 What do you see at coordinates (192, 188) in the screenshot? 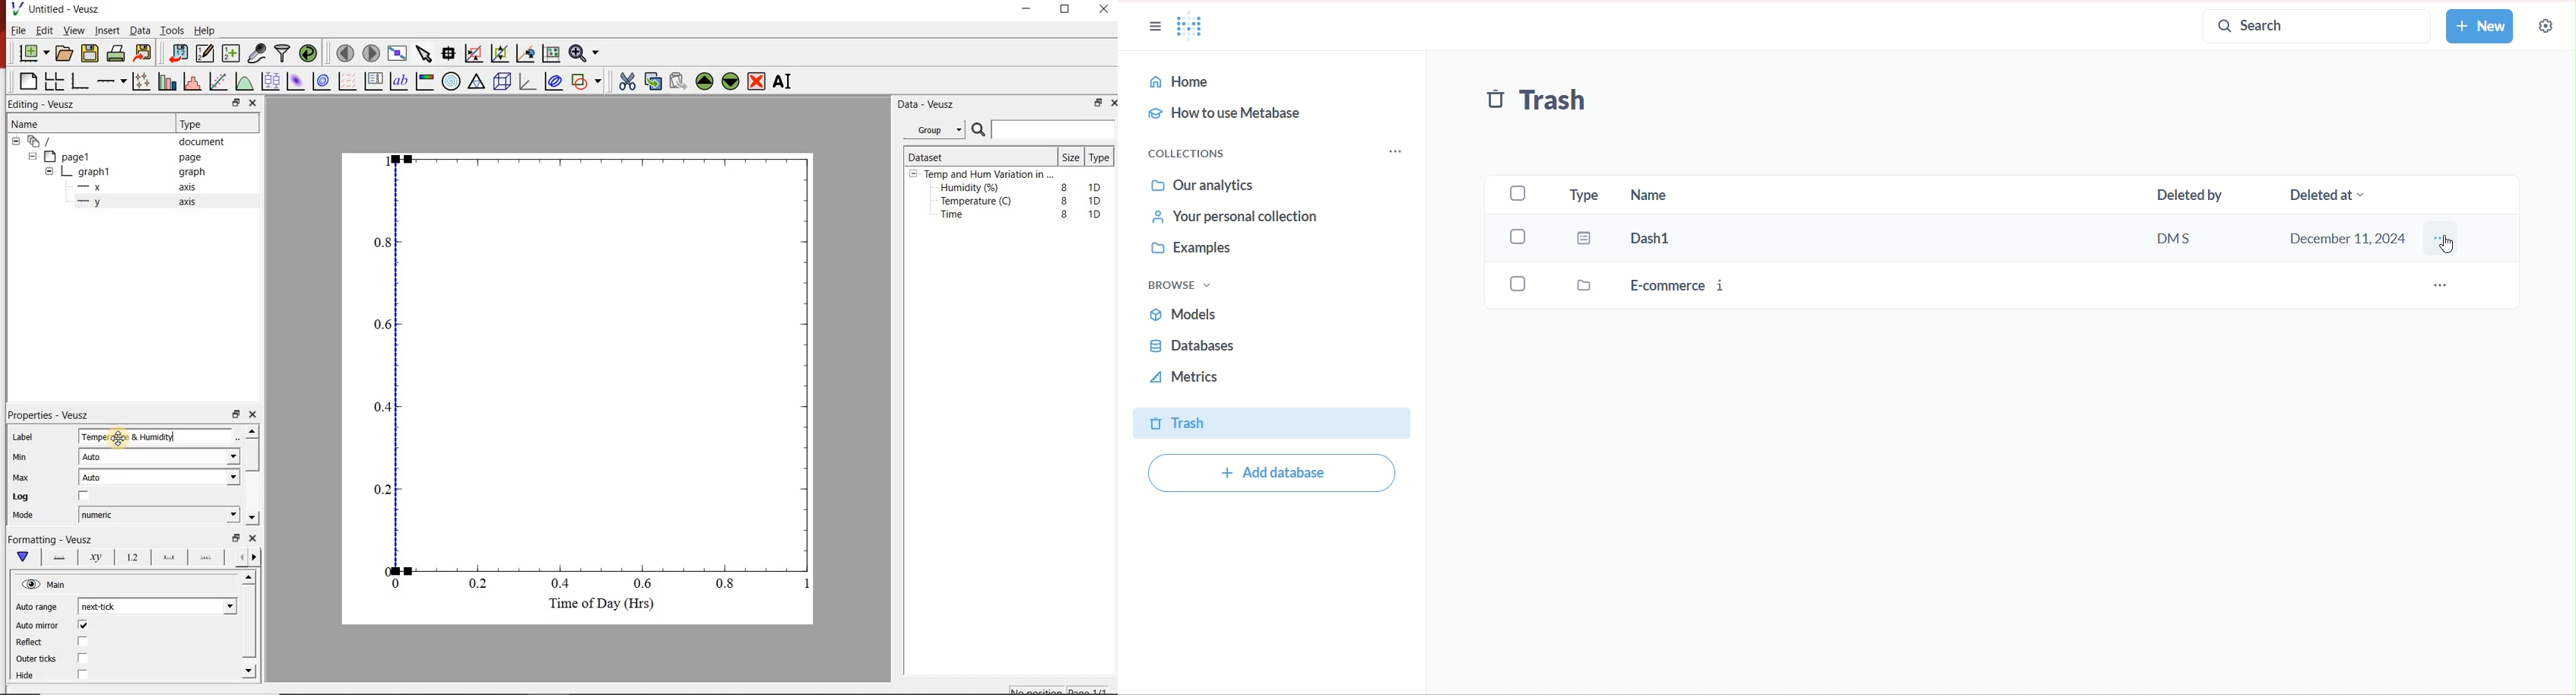
I see `axis` at bounding box center [192, 188].